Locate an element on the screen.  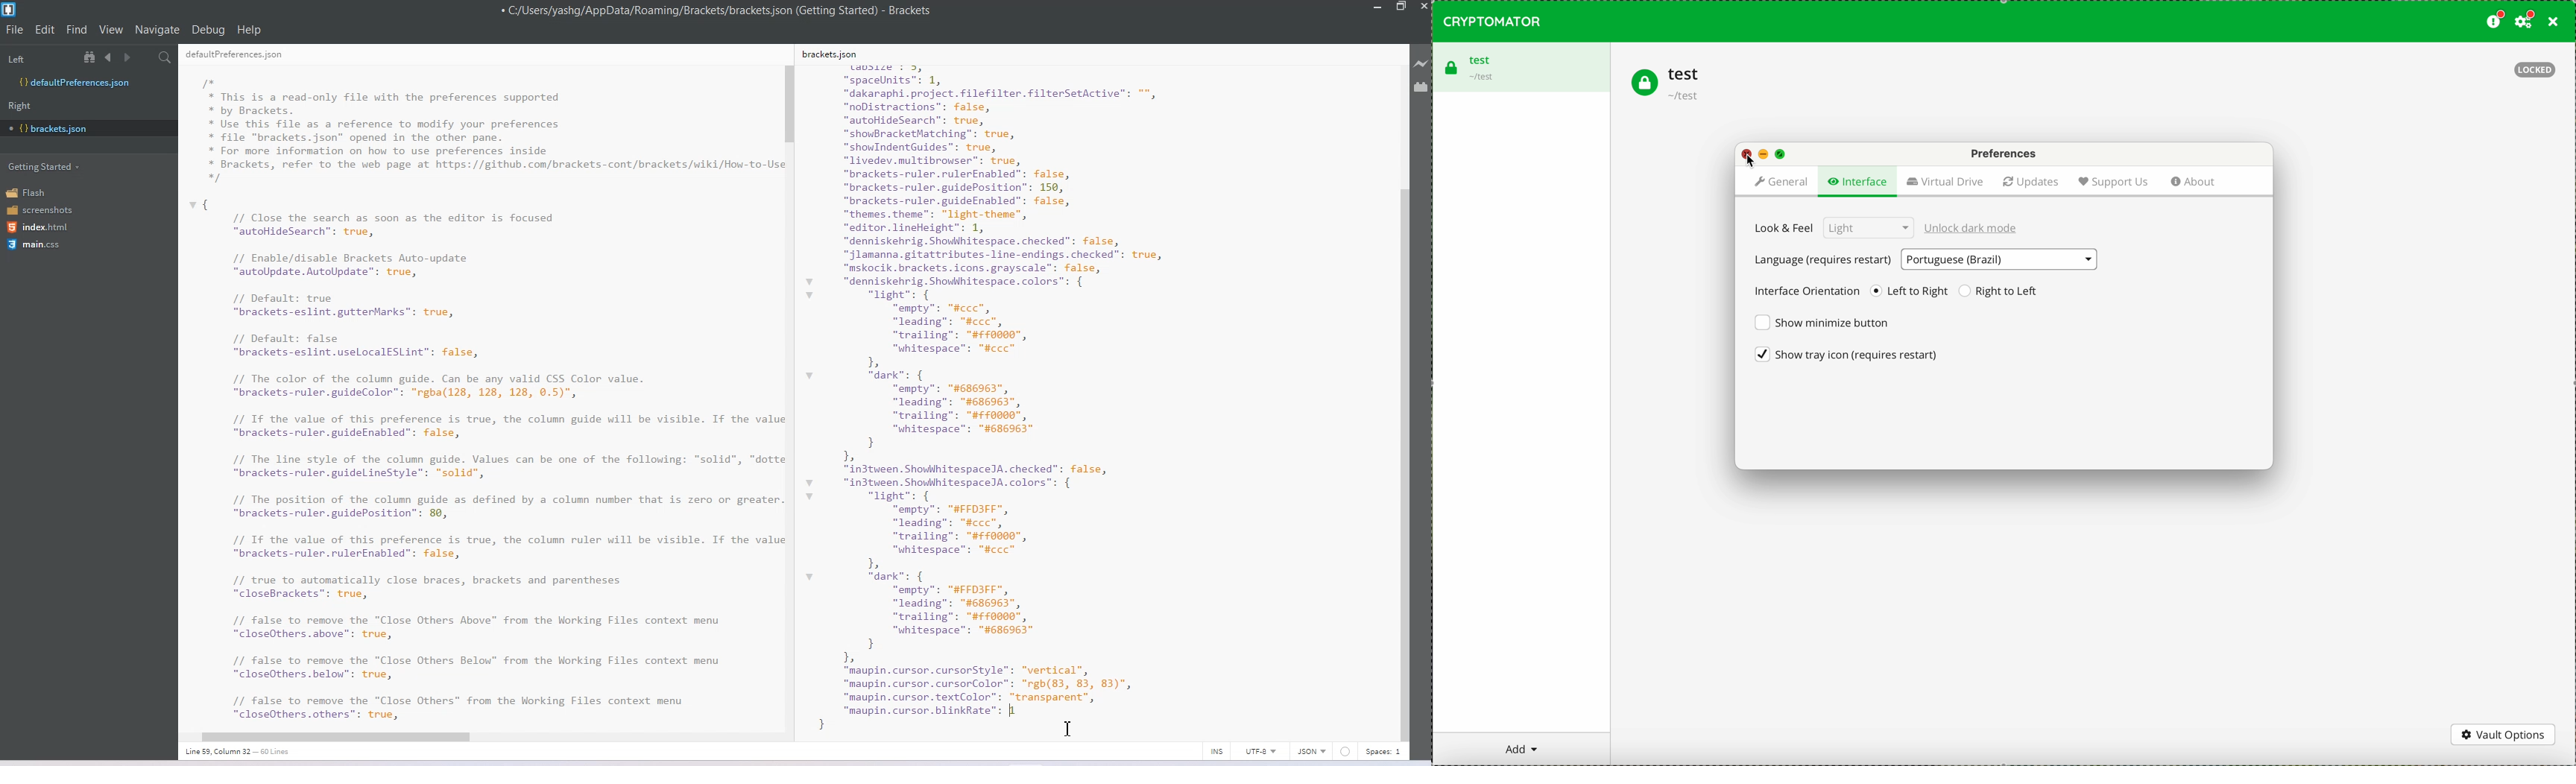
Flash is located at coordinates (31, 192).